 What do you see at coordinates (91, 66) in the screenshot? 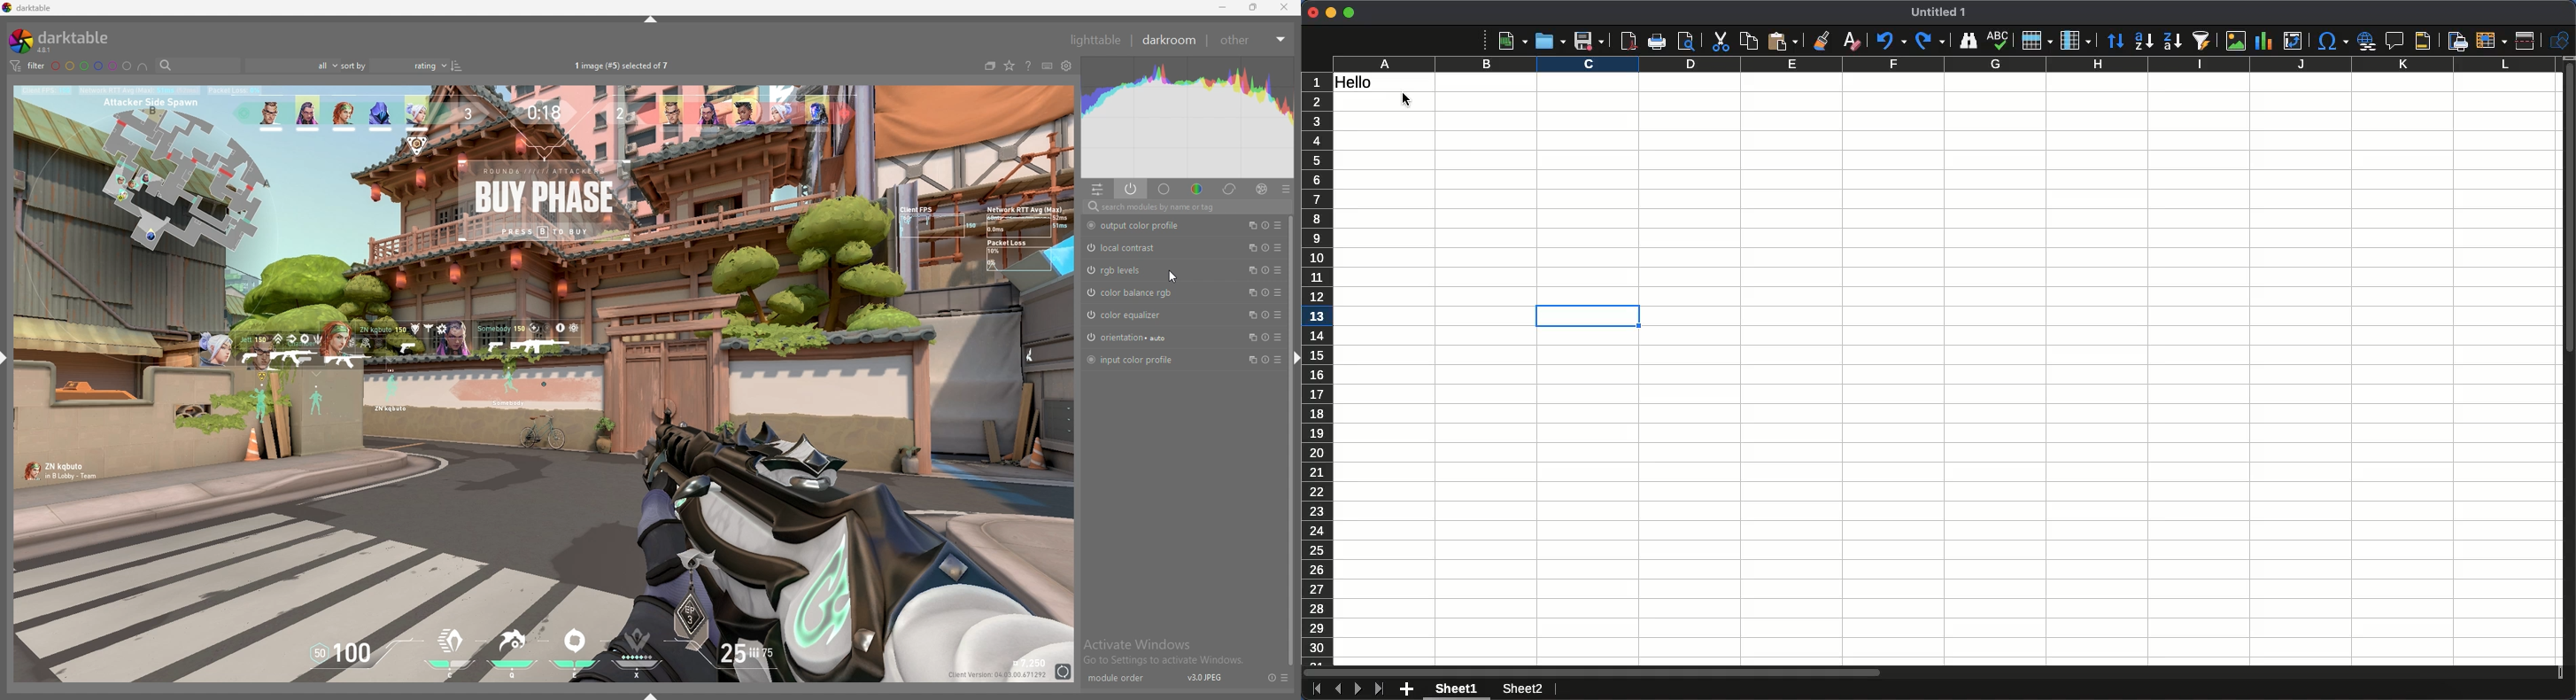
I see `color labels` at bounding box center [91, 66].